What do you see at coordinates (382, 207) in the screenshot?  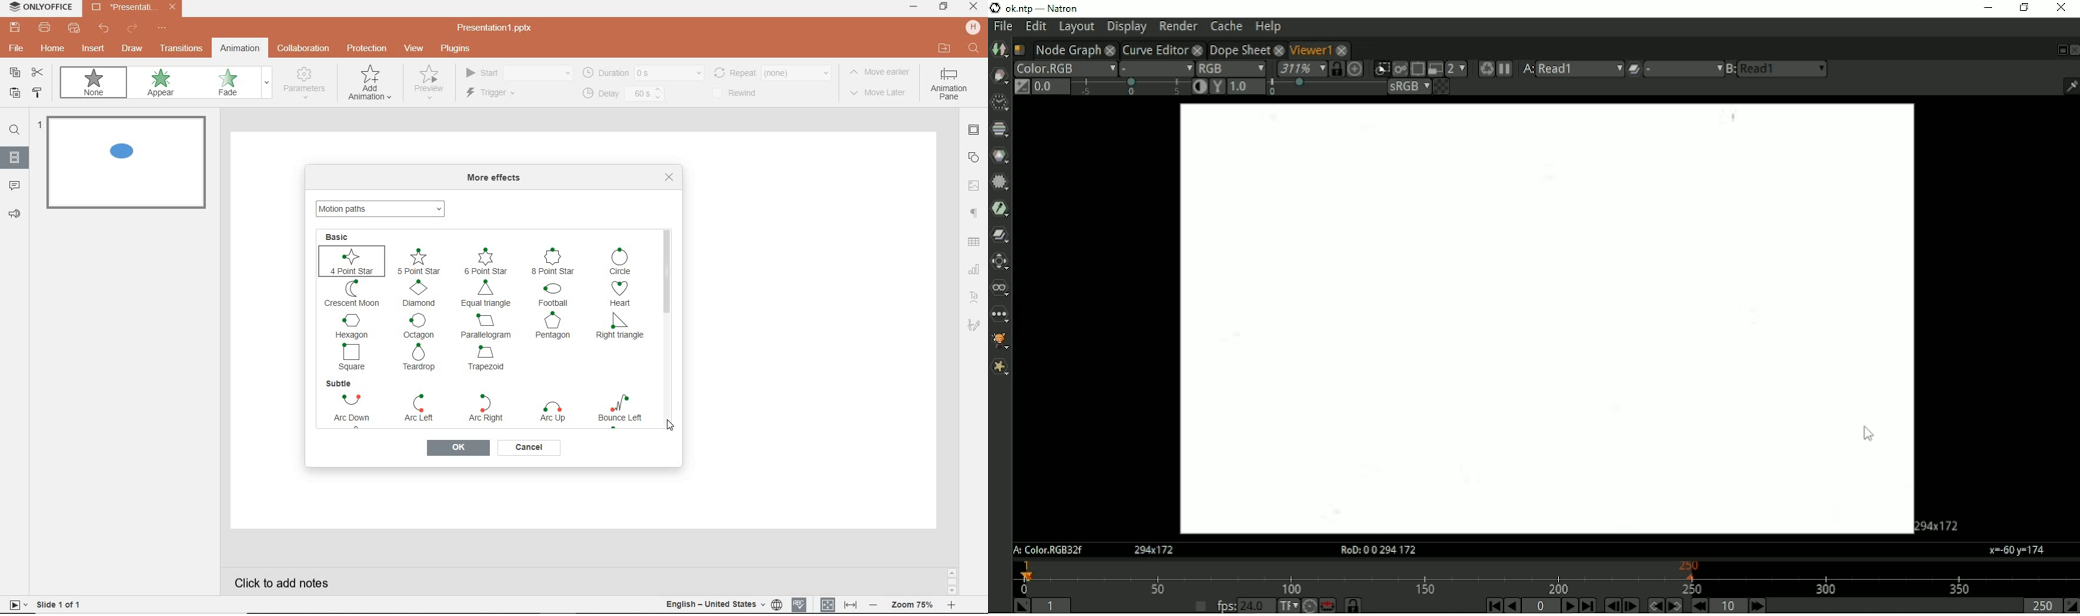 I see `ENTRANCE EFFECT` at bounding box center [382, 207].